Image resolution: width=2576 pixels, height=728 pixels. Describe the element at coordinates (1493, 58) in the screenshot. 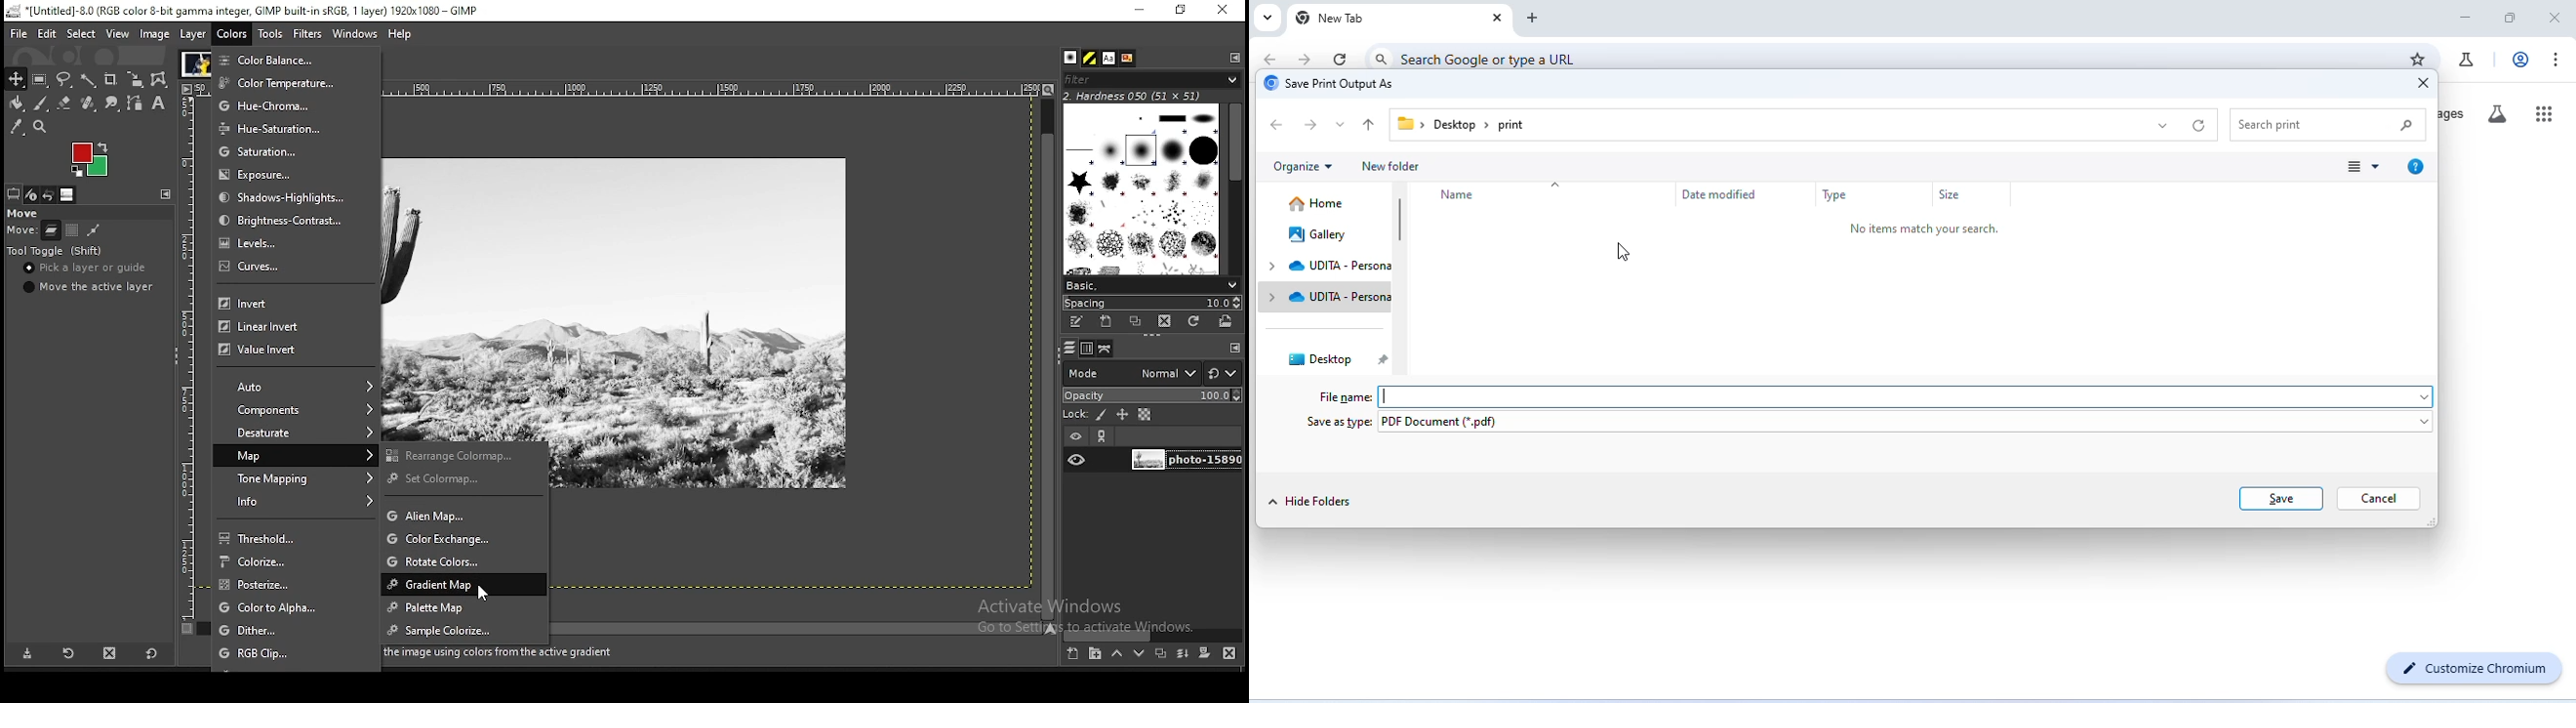

I see `search google or type a URL` at that location.